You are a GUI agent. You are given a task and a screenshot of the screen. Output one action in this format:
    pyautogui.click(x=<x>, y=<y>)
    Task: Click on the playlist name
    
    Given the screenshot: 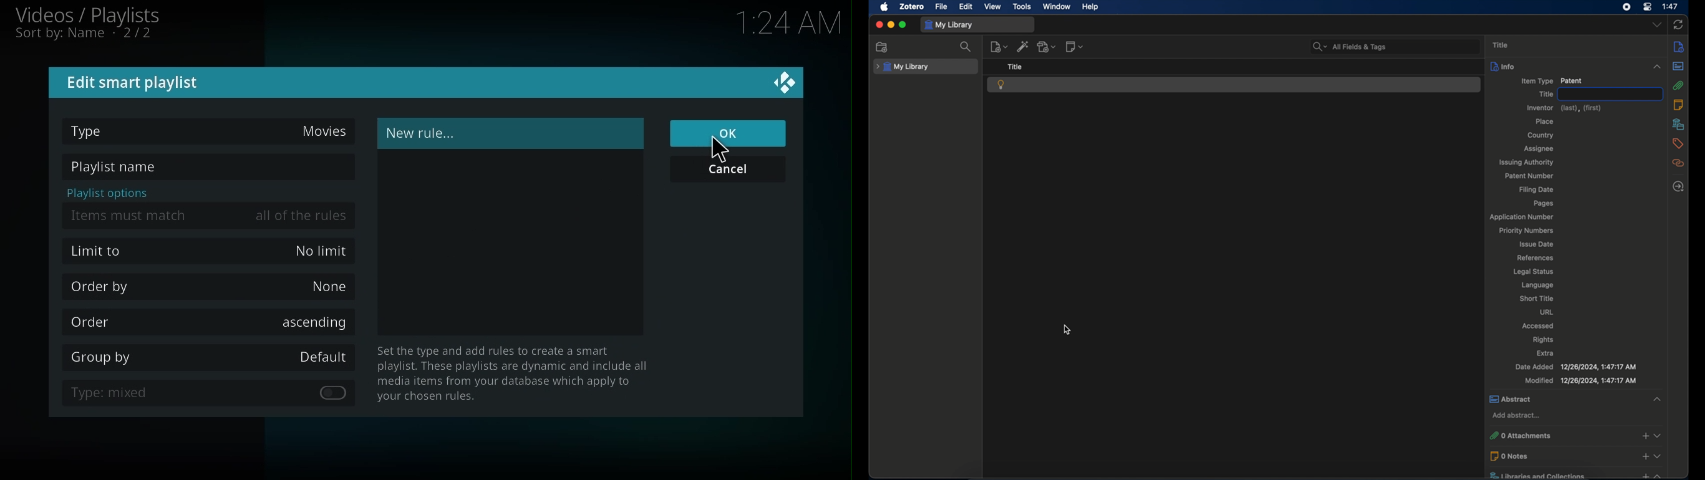 What is the action you would take?
    pyautogui.click(x=115, y=168)
    